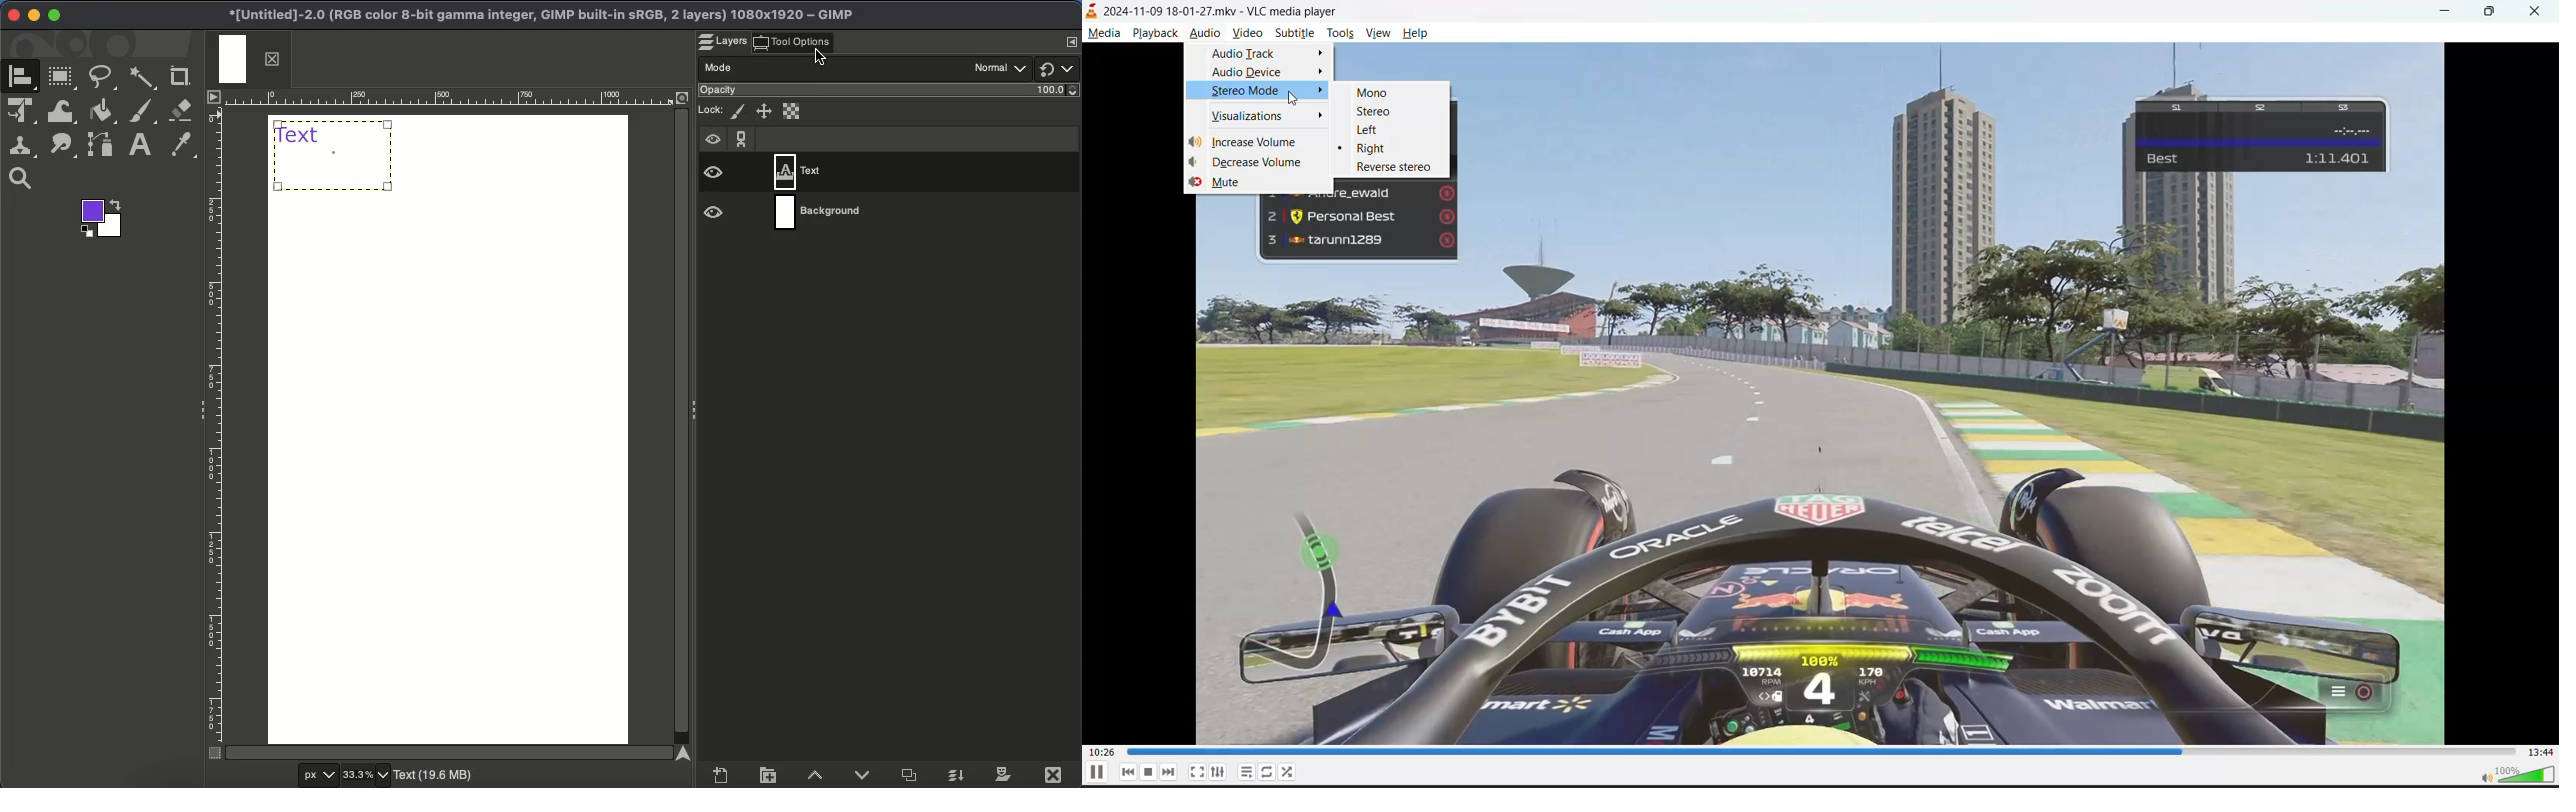 The height and width of the screenshot is (812, 2576). I want to click on Crop, so click(180, 76).